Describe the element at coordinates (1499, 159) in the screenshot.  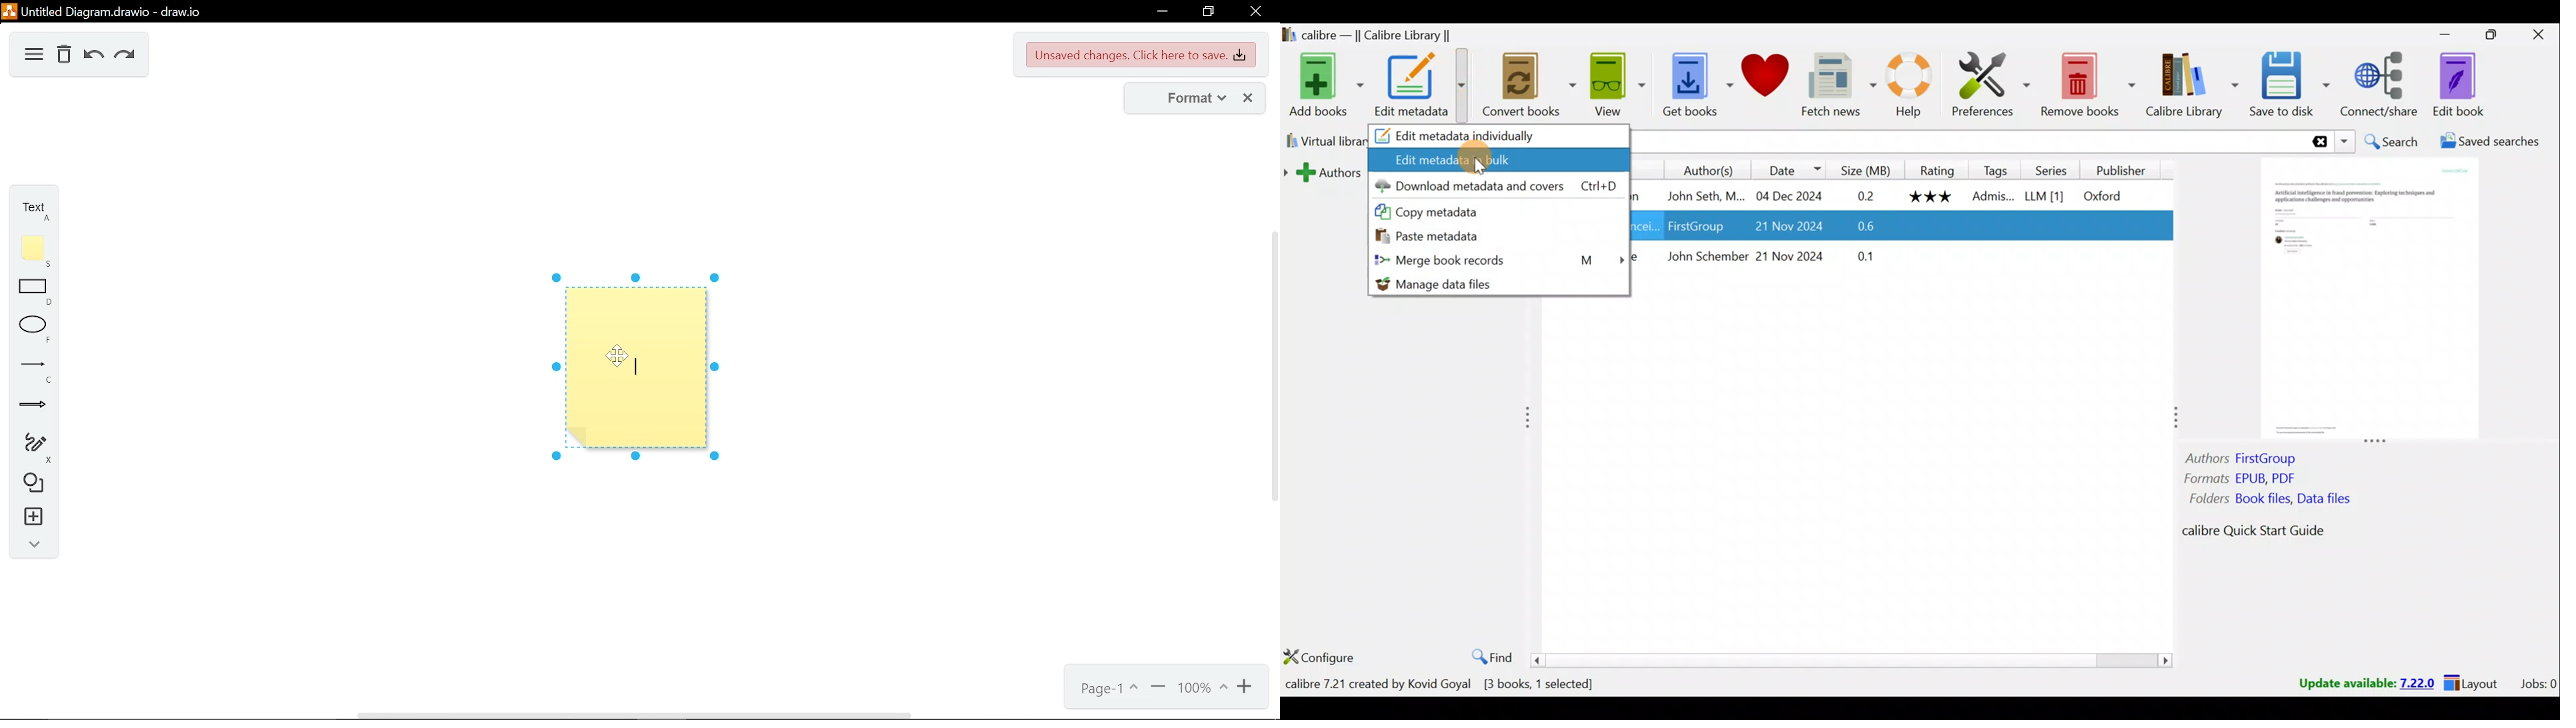
I see `Edit metadata in bulk` at that location.